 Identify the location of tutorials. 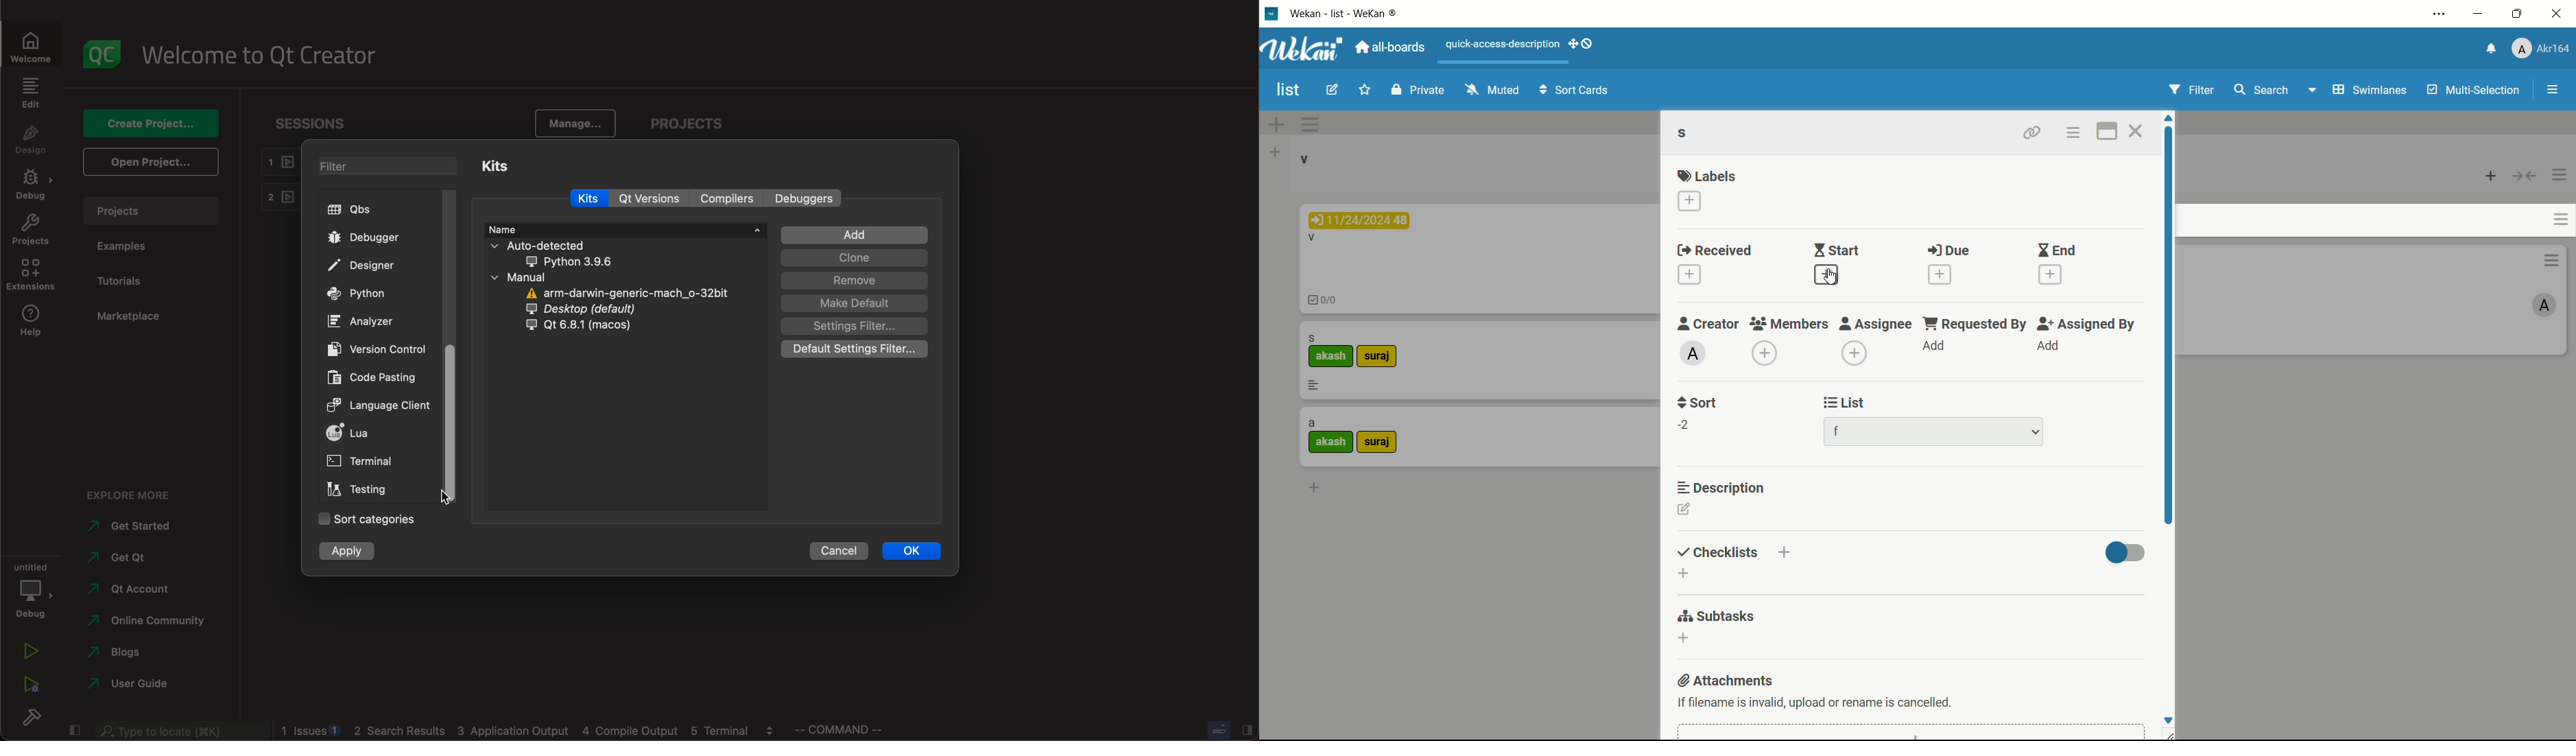
(122, 280).